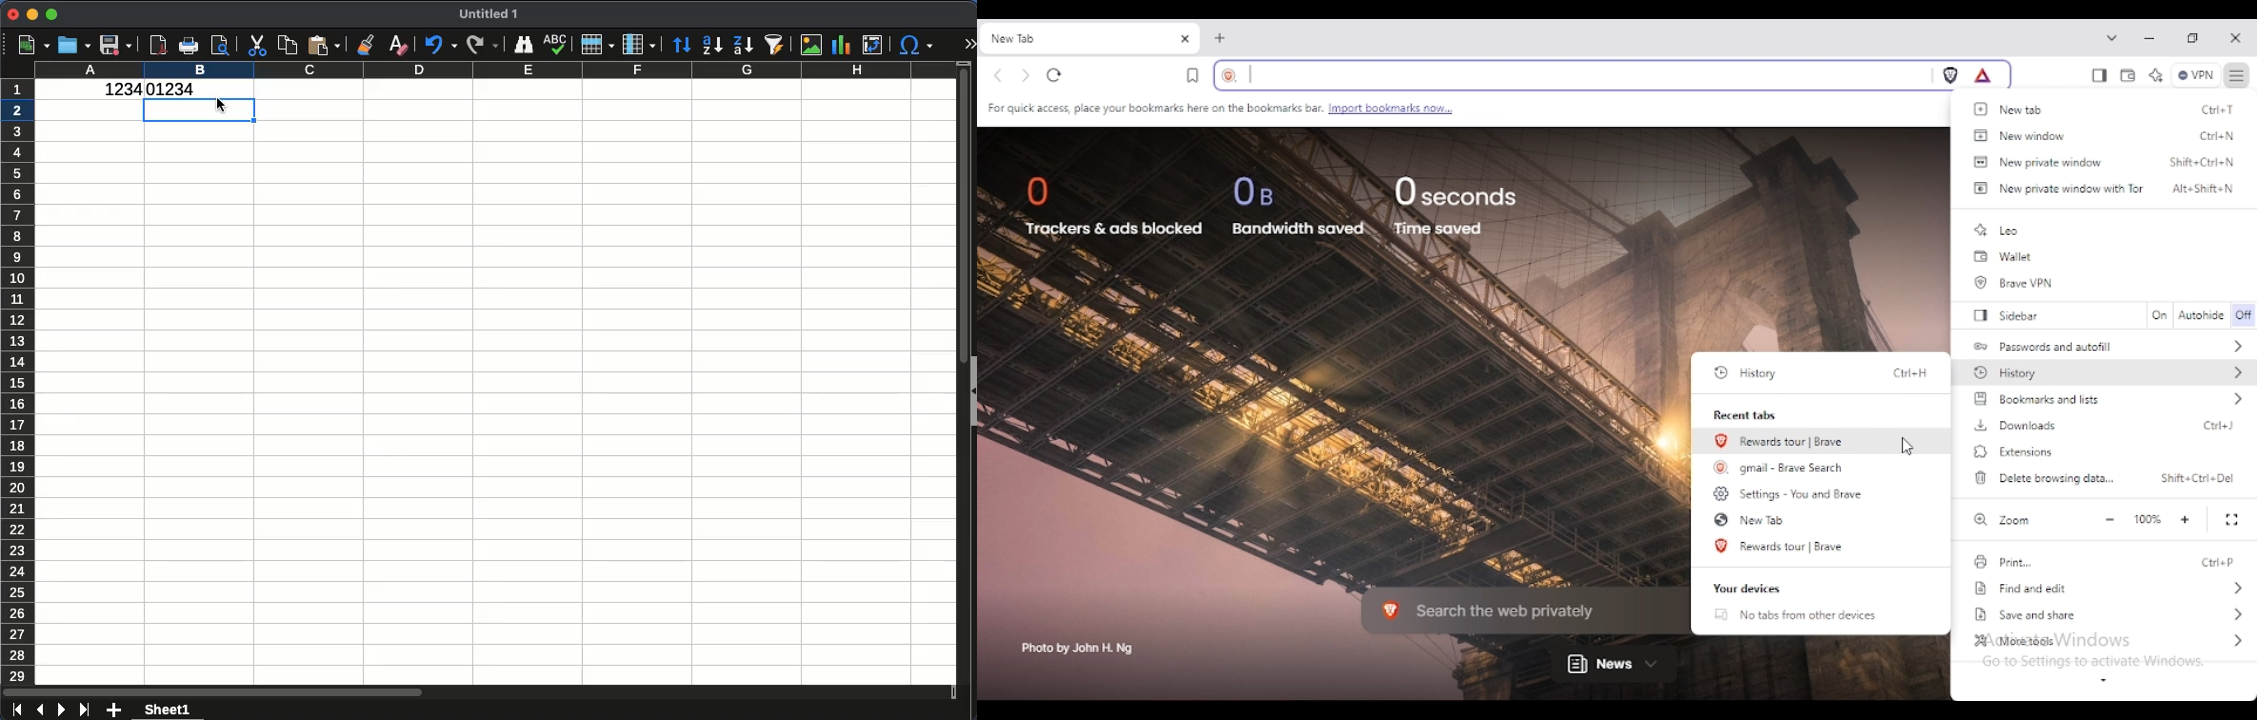 This screenshot has width=2268, height=728. Describe the element at coordinates (51, 15) in the screenshot. I see `maximize` at that location.